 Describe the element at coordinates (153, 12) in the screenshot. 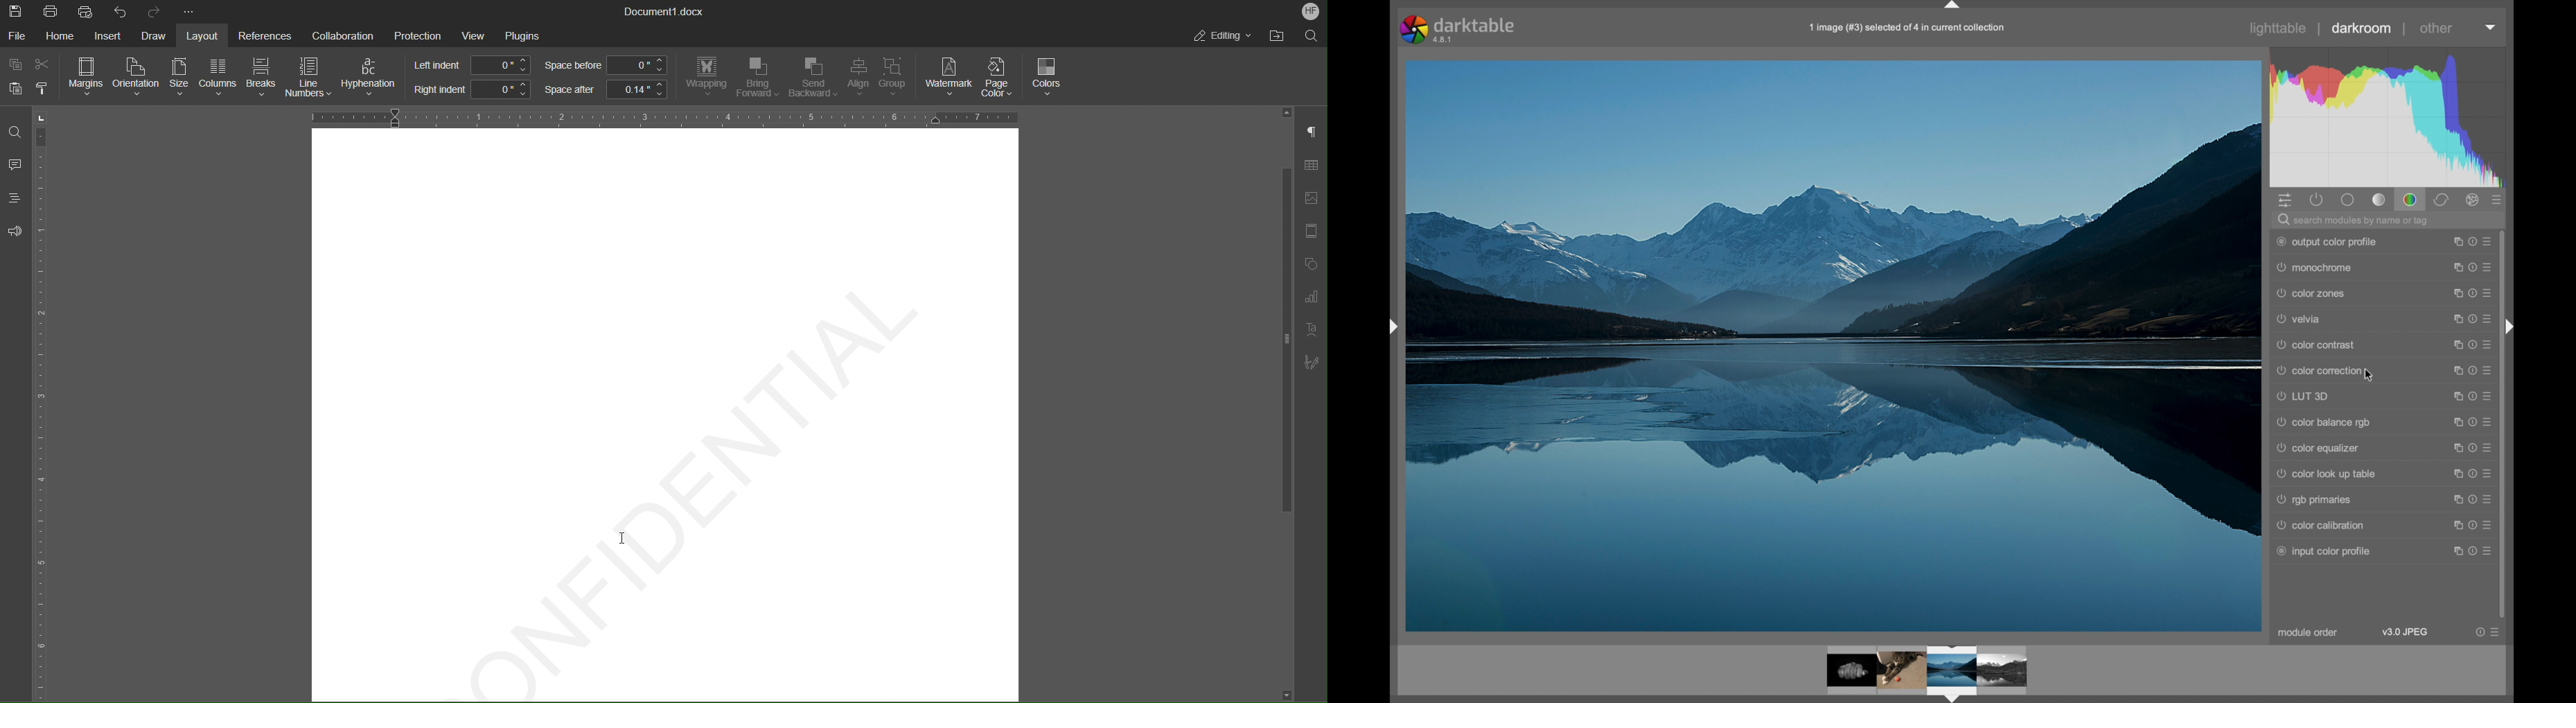

I see `Redo` at that location.